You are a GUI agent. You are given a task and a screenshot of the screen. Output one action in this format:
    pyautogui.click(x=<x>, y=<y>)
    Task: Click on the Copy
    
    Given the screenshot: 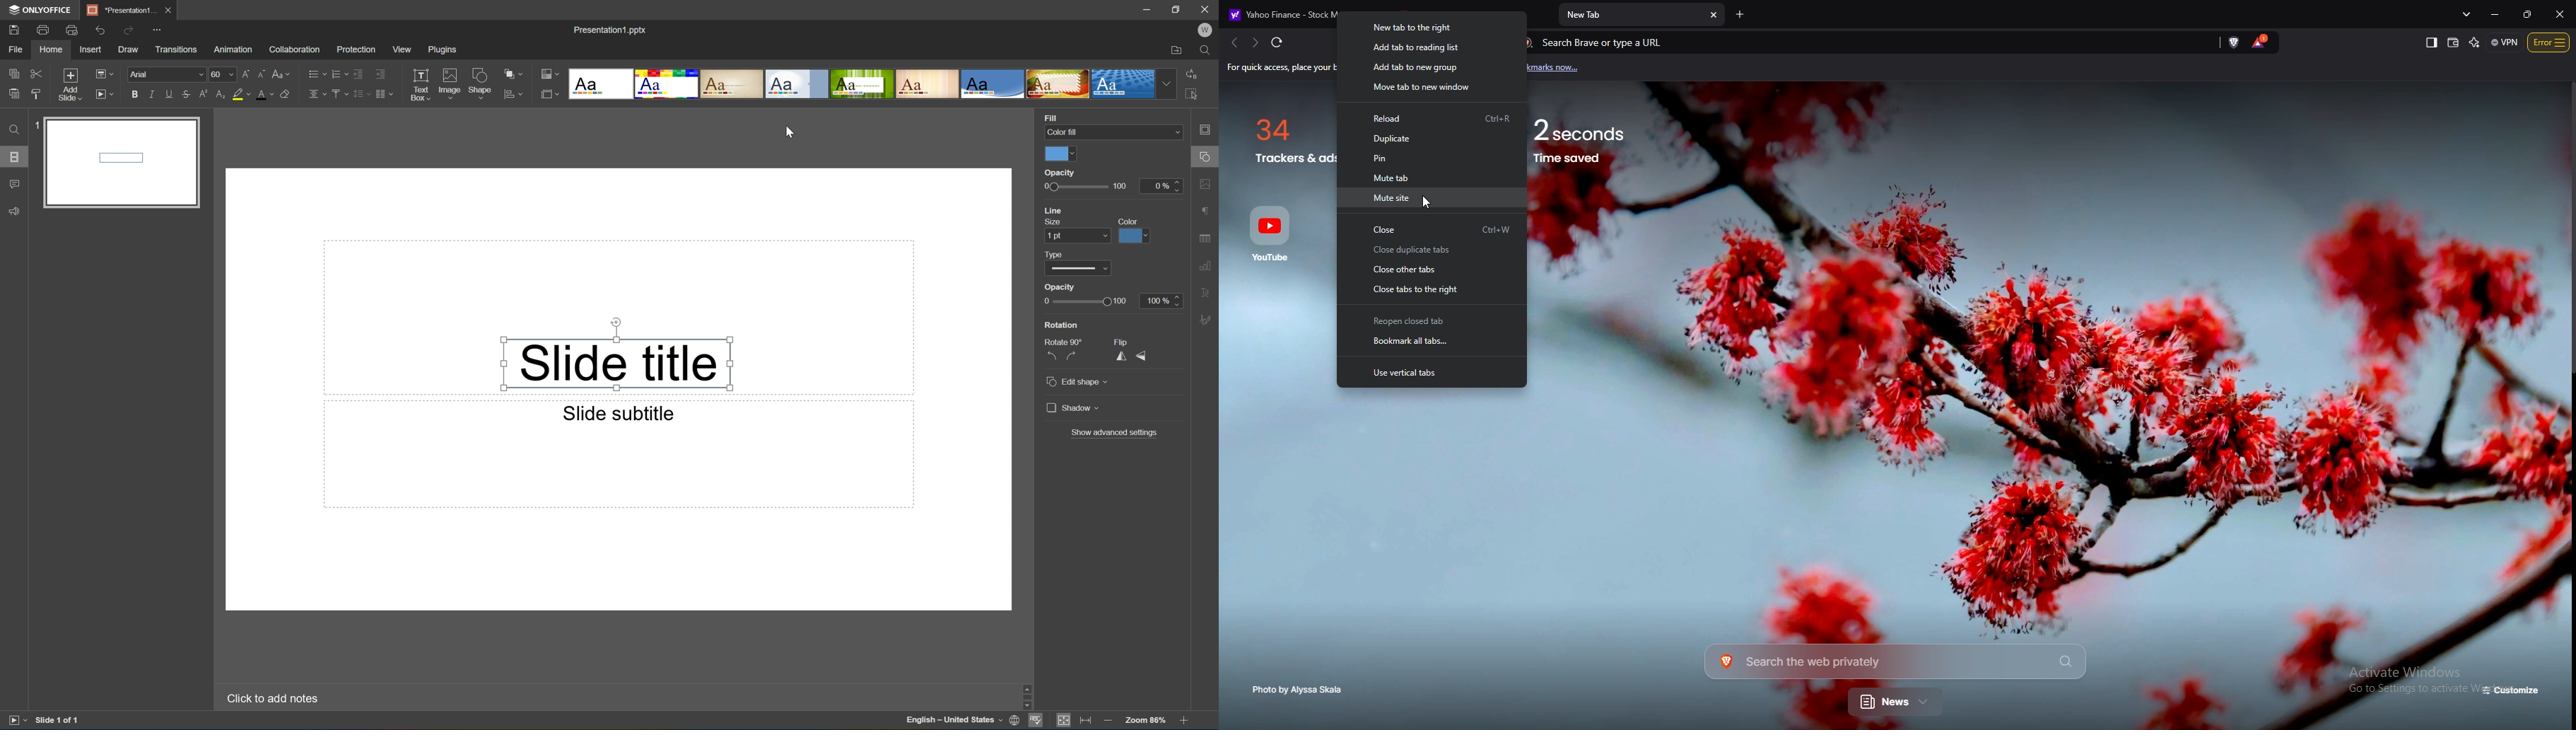 What is the action you would take?
    pyautogui.click(x=15, y=71)
    